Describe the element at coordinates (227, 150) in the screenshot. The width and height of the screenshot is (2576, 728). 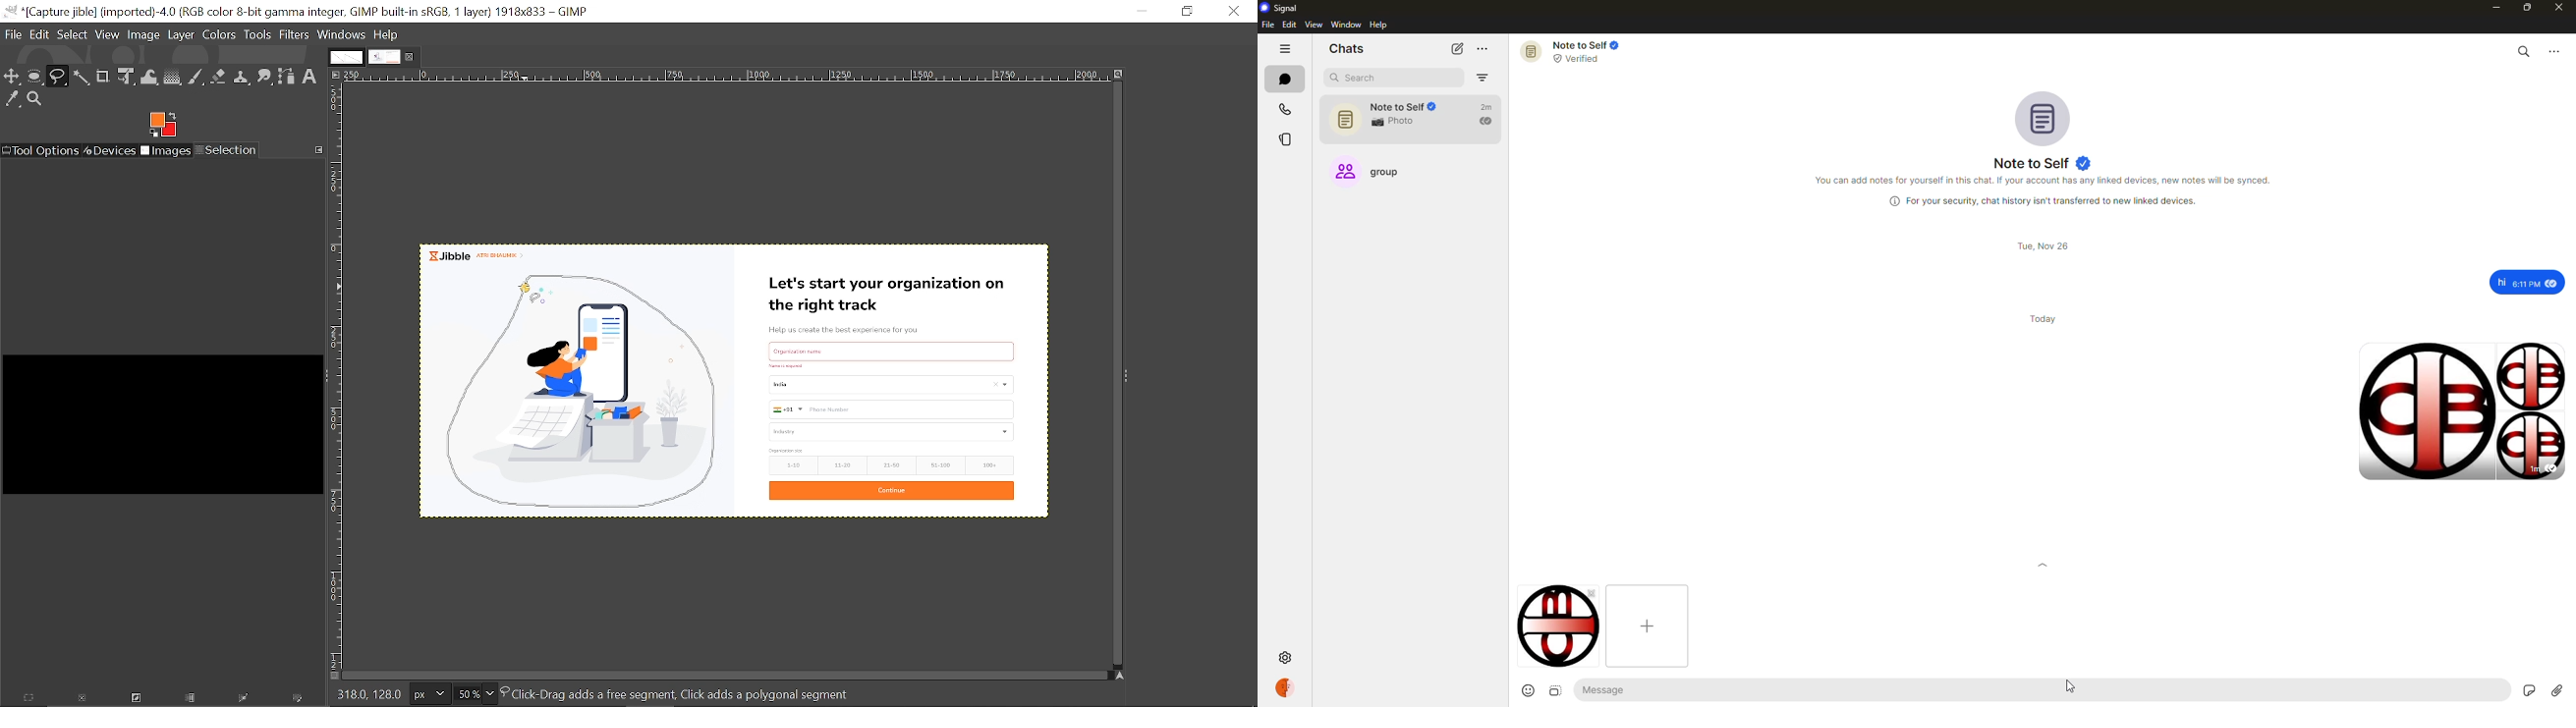
I see `Selection` at that location.